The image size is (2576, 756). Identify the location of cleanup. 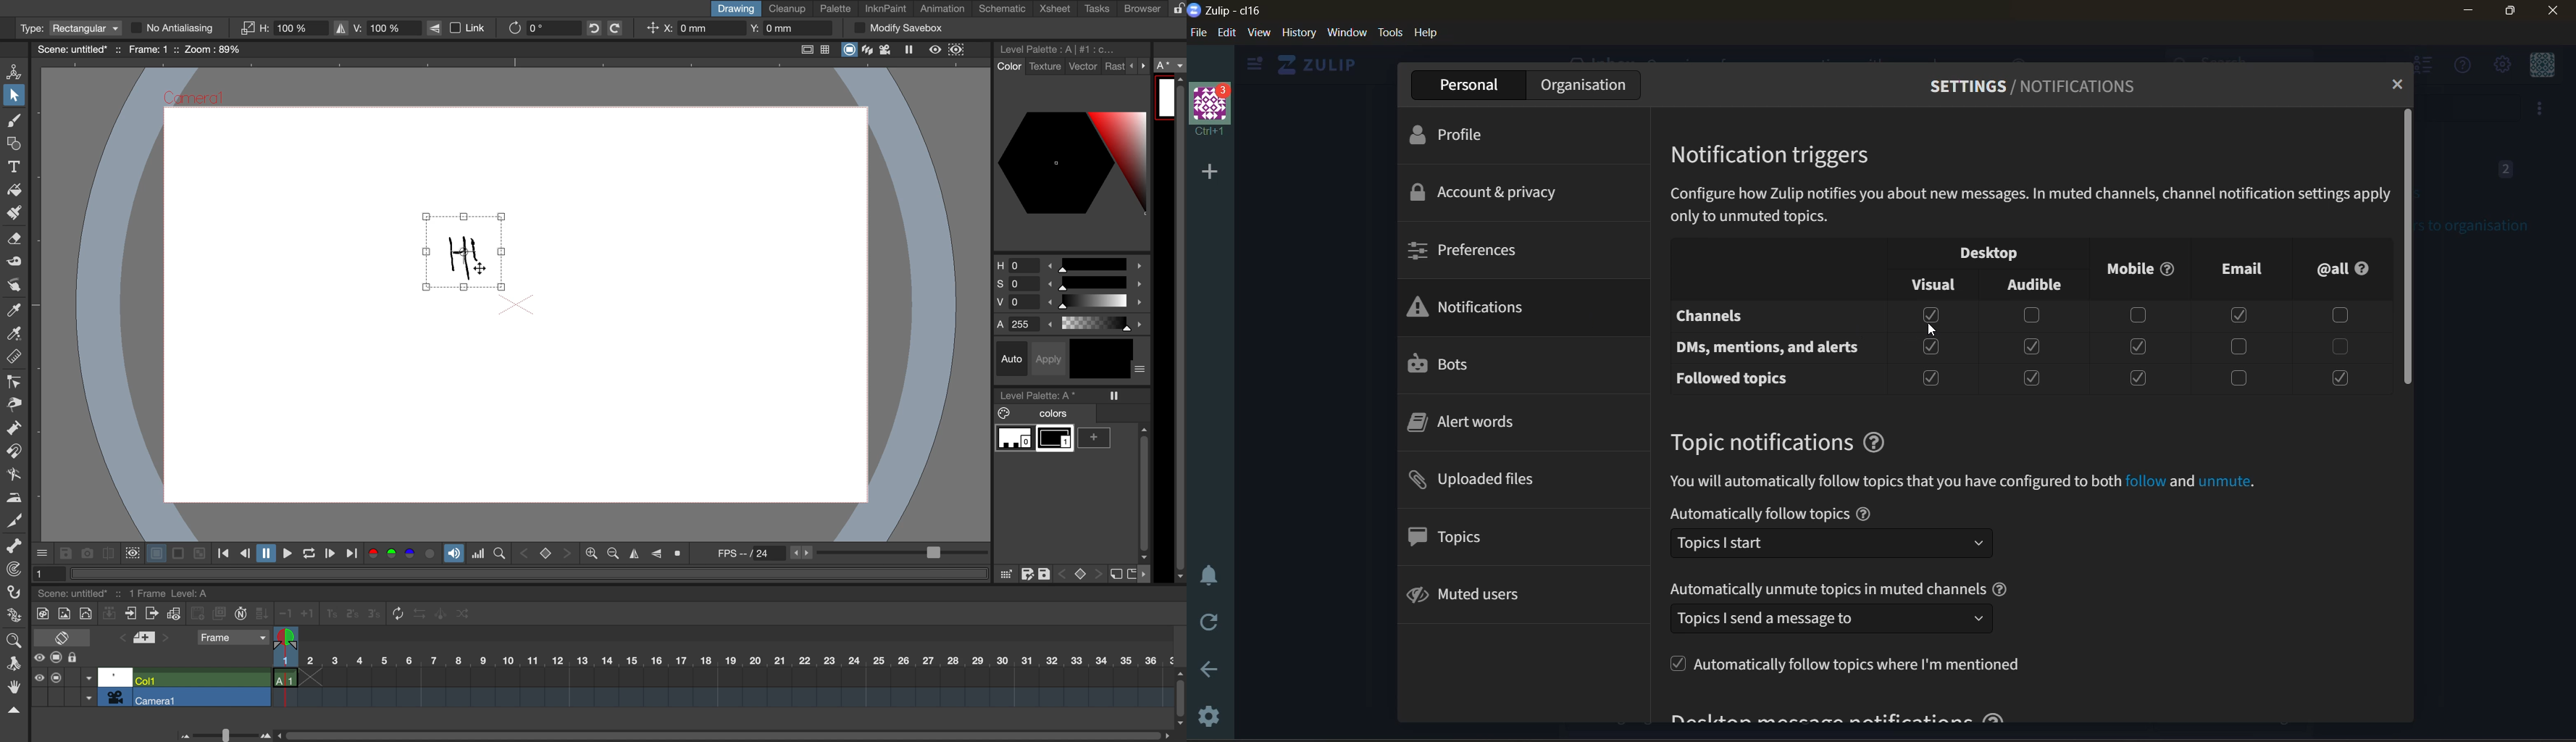
(788, 8).